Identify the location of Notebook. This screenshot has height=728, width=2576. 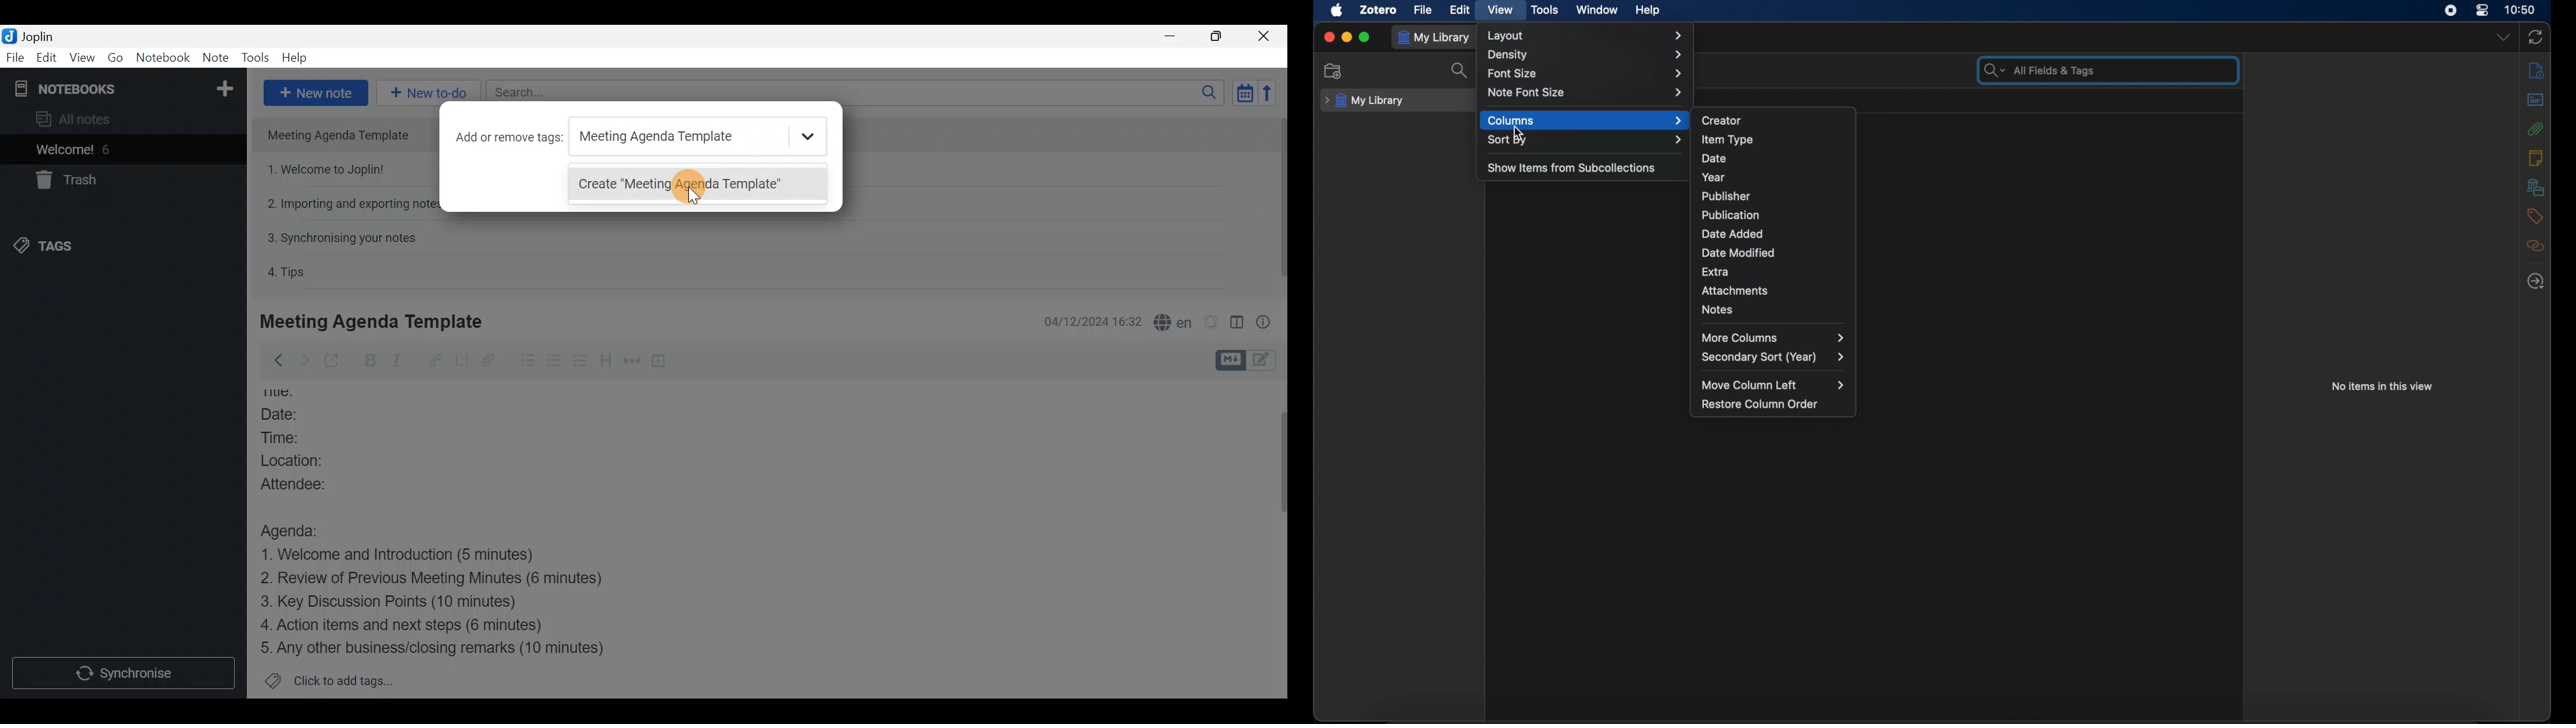
(162, 57).